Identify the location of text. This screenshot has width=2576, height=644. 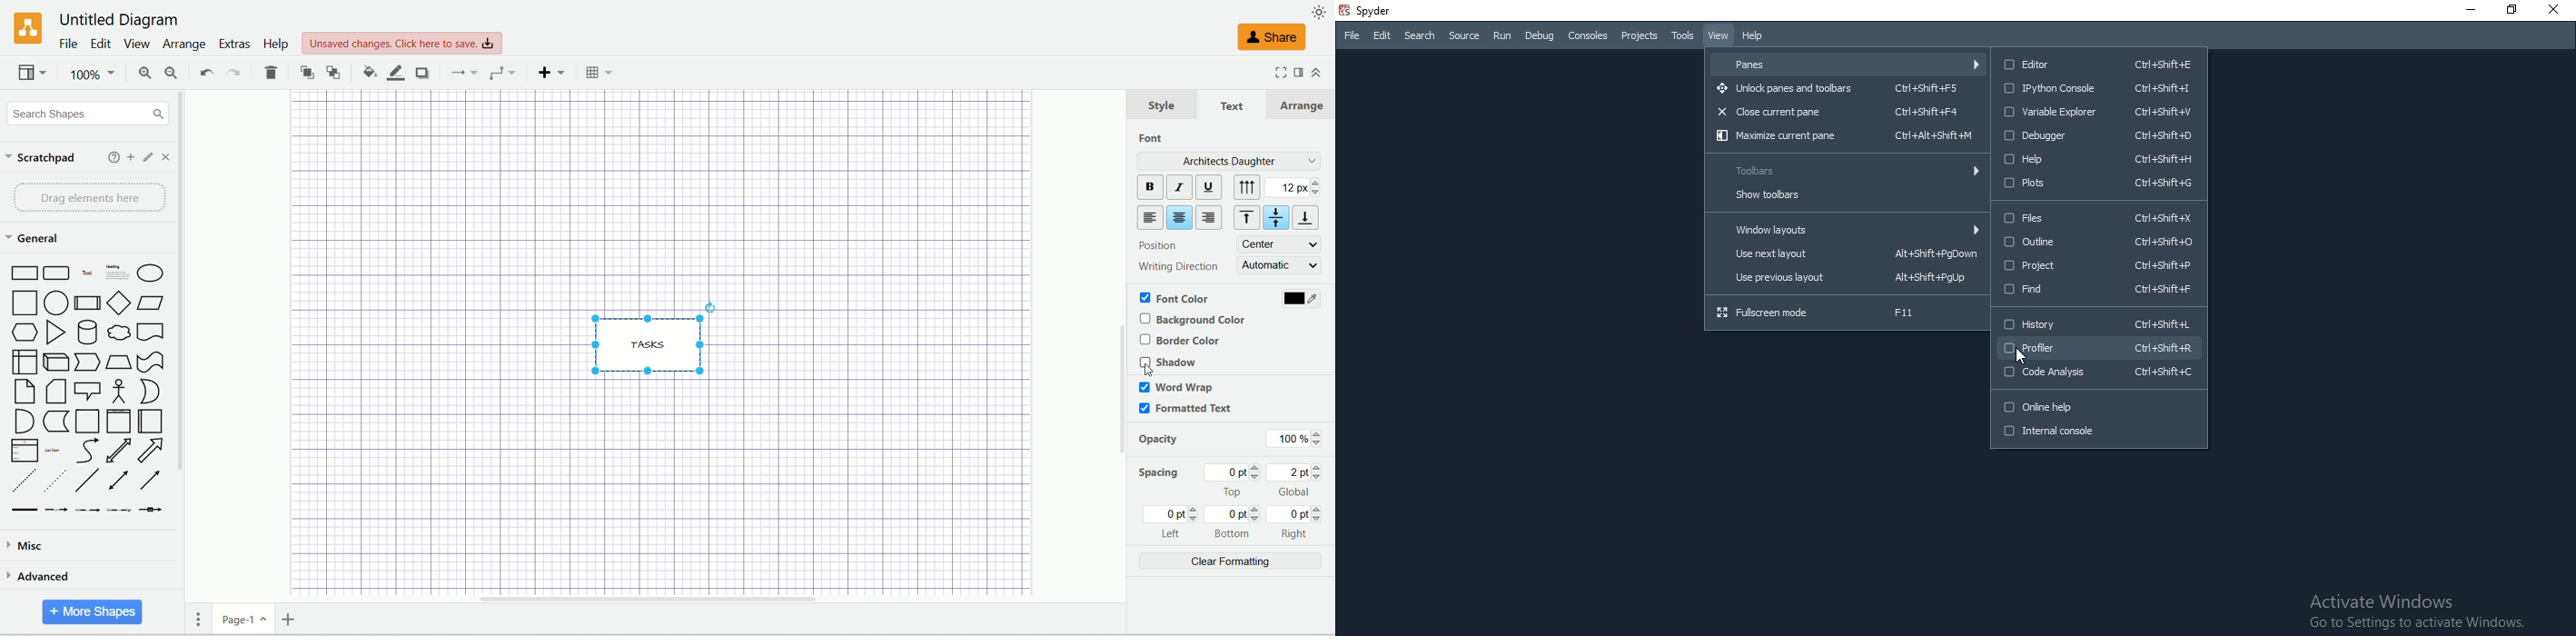
(1233, 106).